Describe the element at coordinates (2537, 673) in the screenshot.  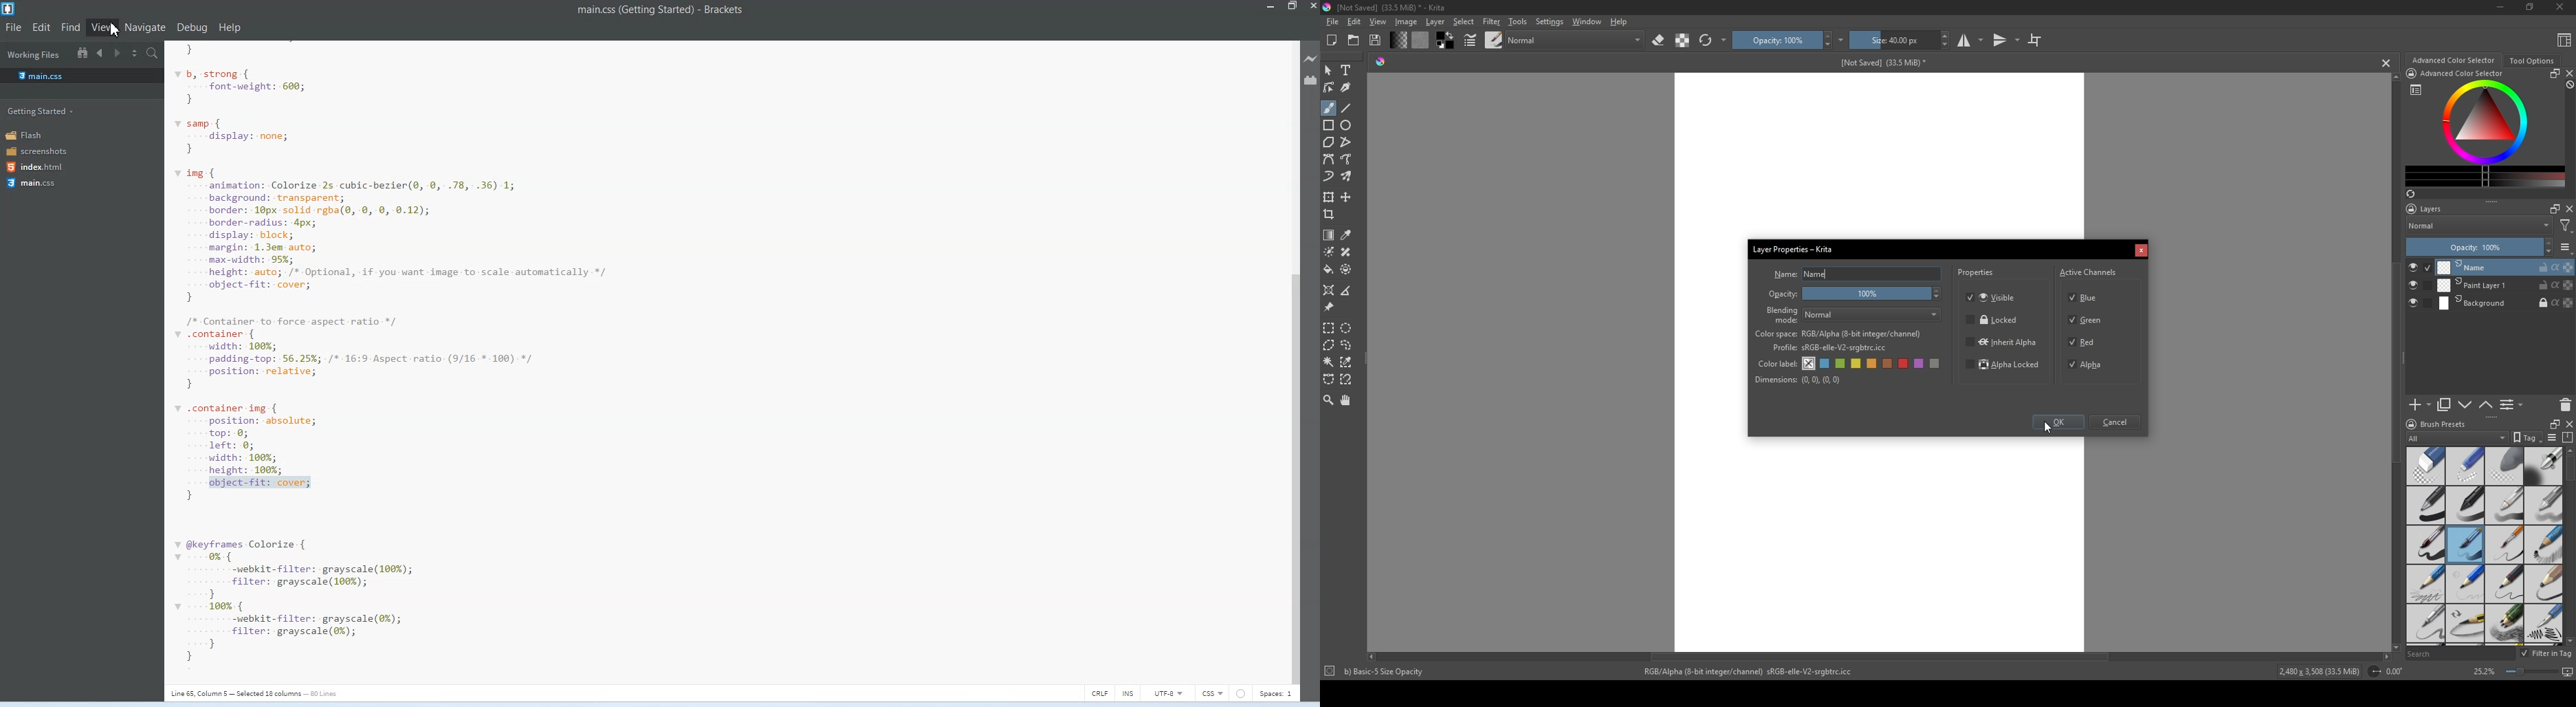
I see `screen size` at that location.